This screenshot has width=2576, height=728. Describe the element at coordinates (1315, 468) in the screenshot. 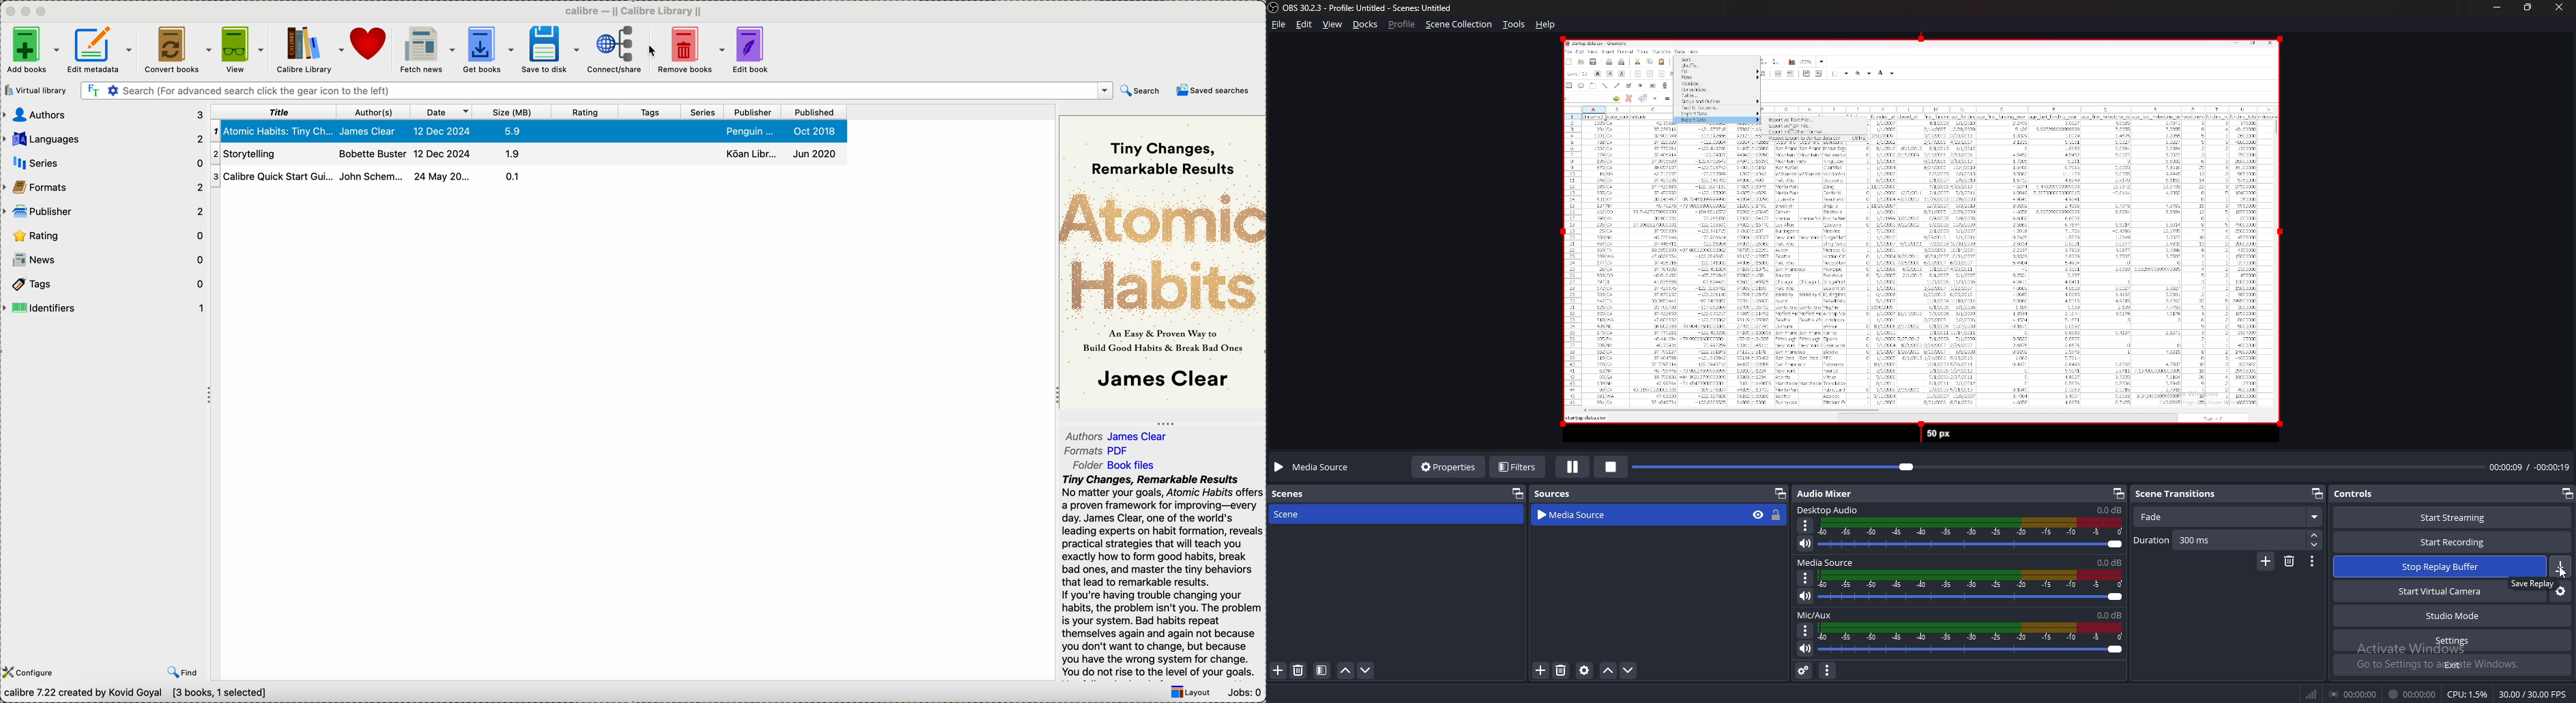

I see `media source` at that location.